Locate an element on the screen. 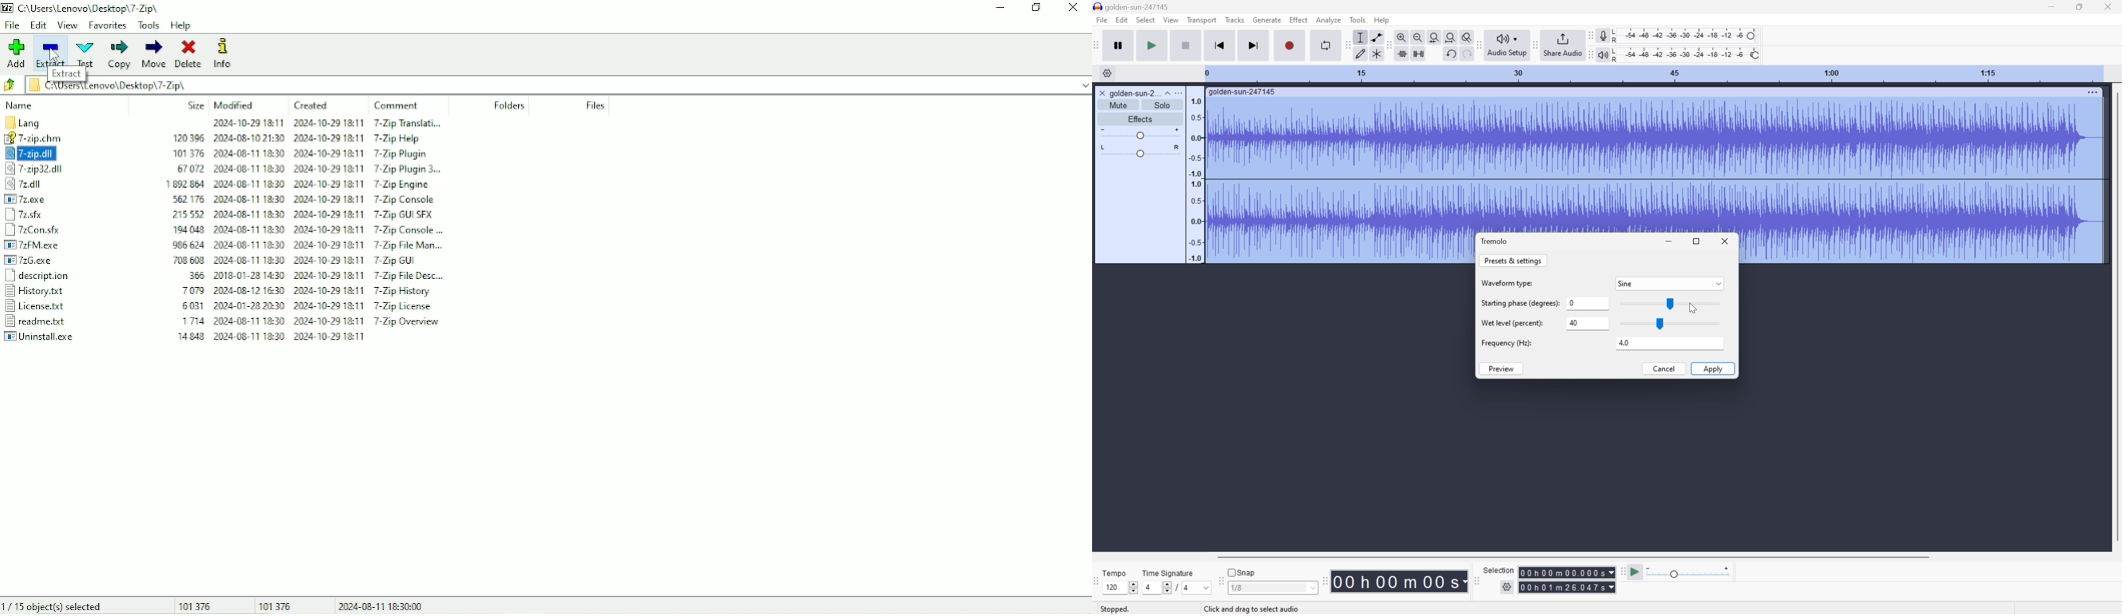 The image size is (2128, 616). Slider is located at coordinates (1134, 588).